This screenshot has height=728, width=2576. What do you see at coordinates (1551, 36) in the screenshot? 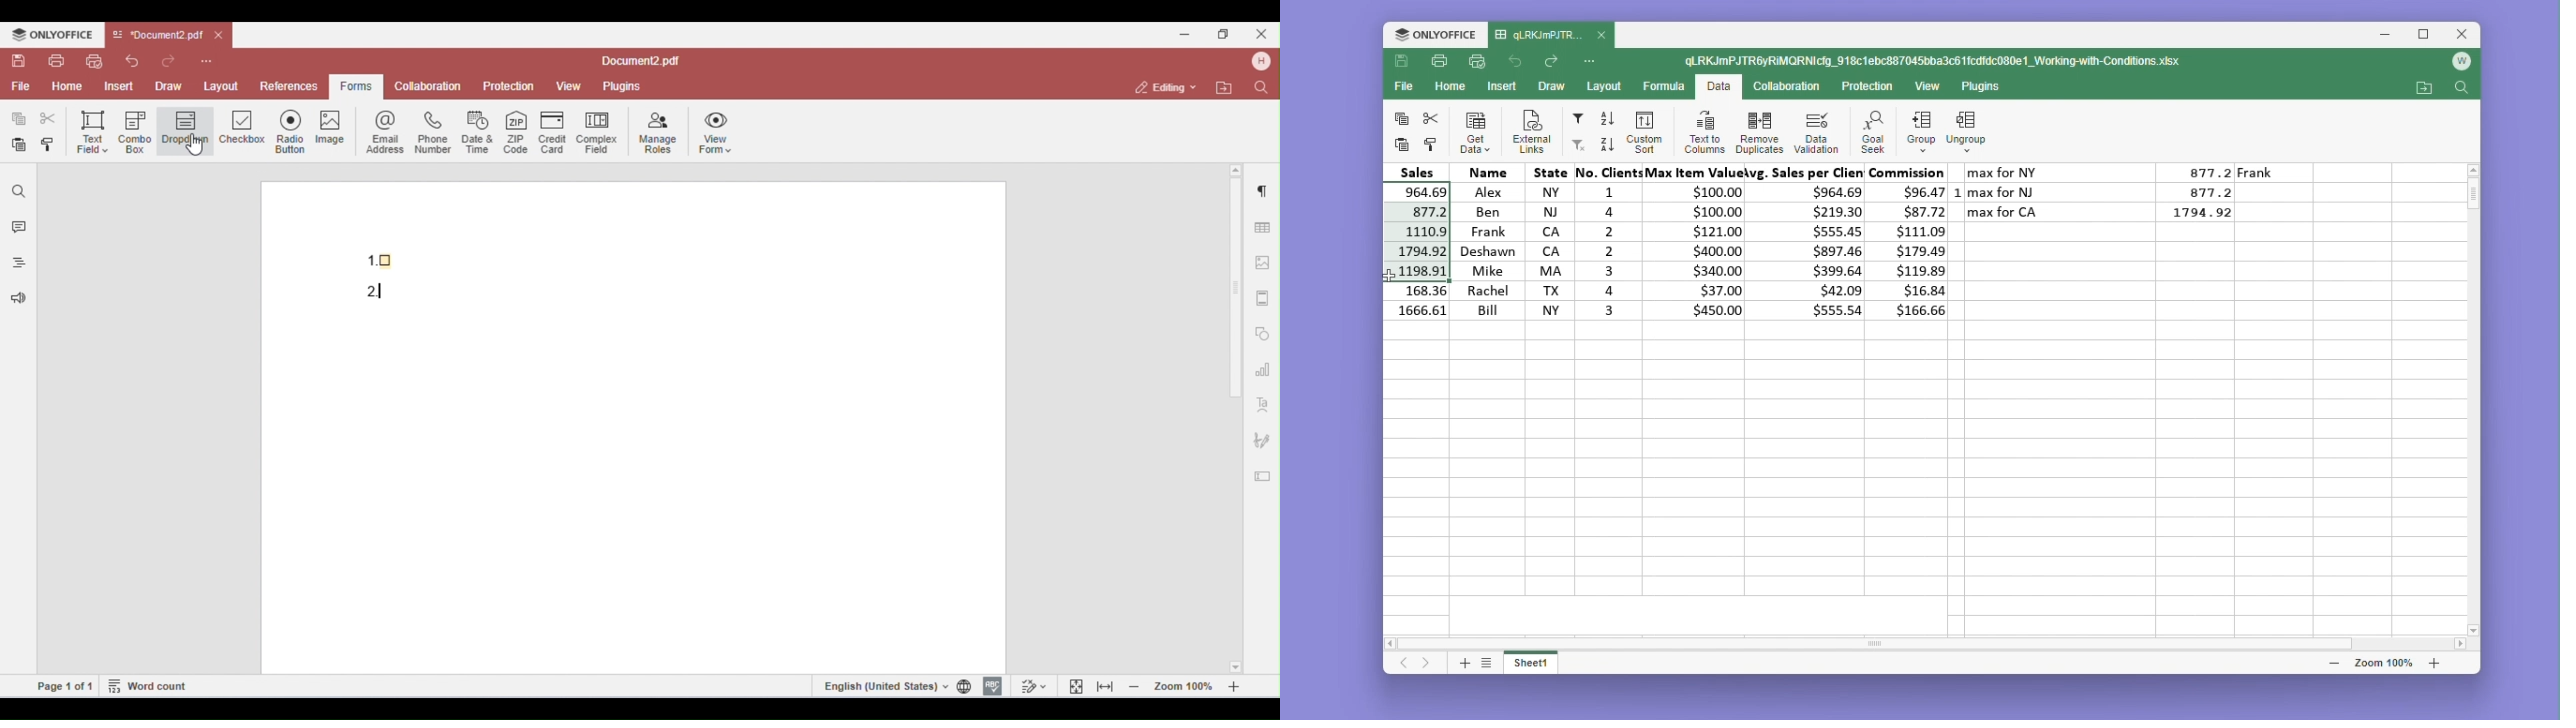
I see `file name` at bounding box center [1551, 36].